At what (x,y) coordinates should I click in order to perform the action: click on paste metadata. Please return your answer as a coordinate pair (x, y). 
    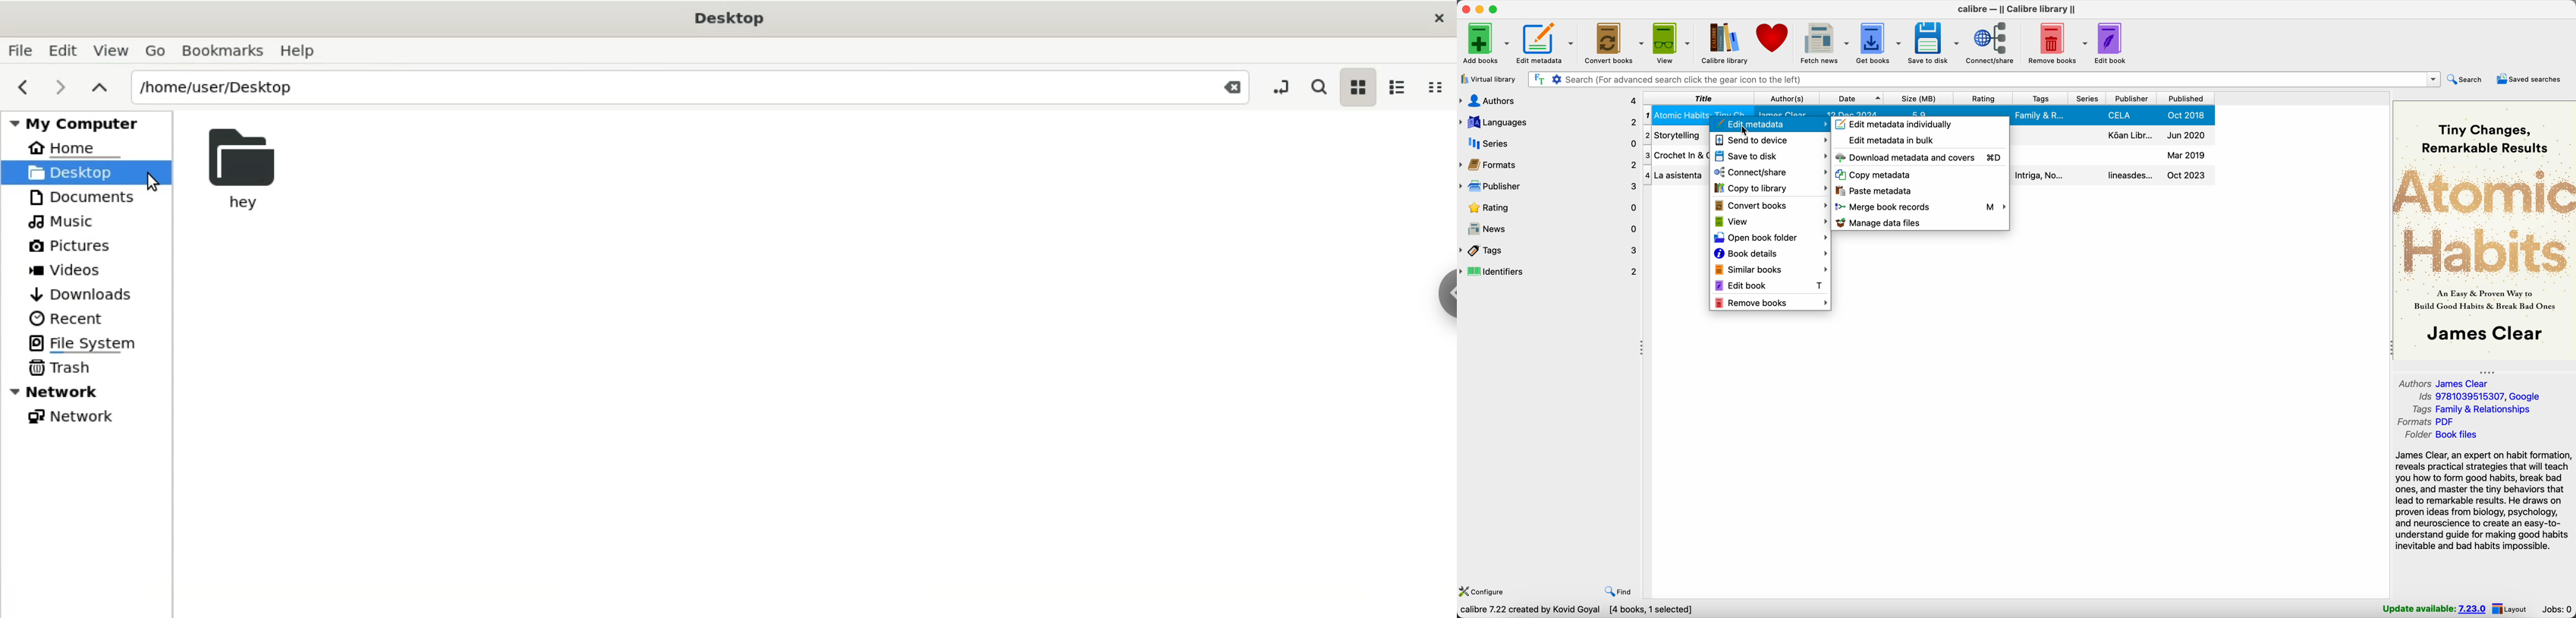
    Looking at the image, I should click on (1874, 191).